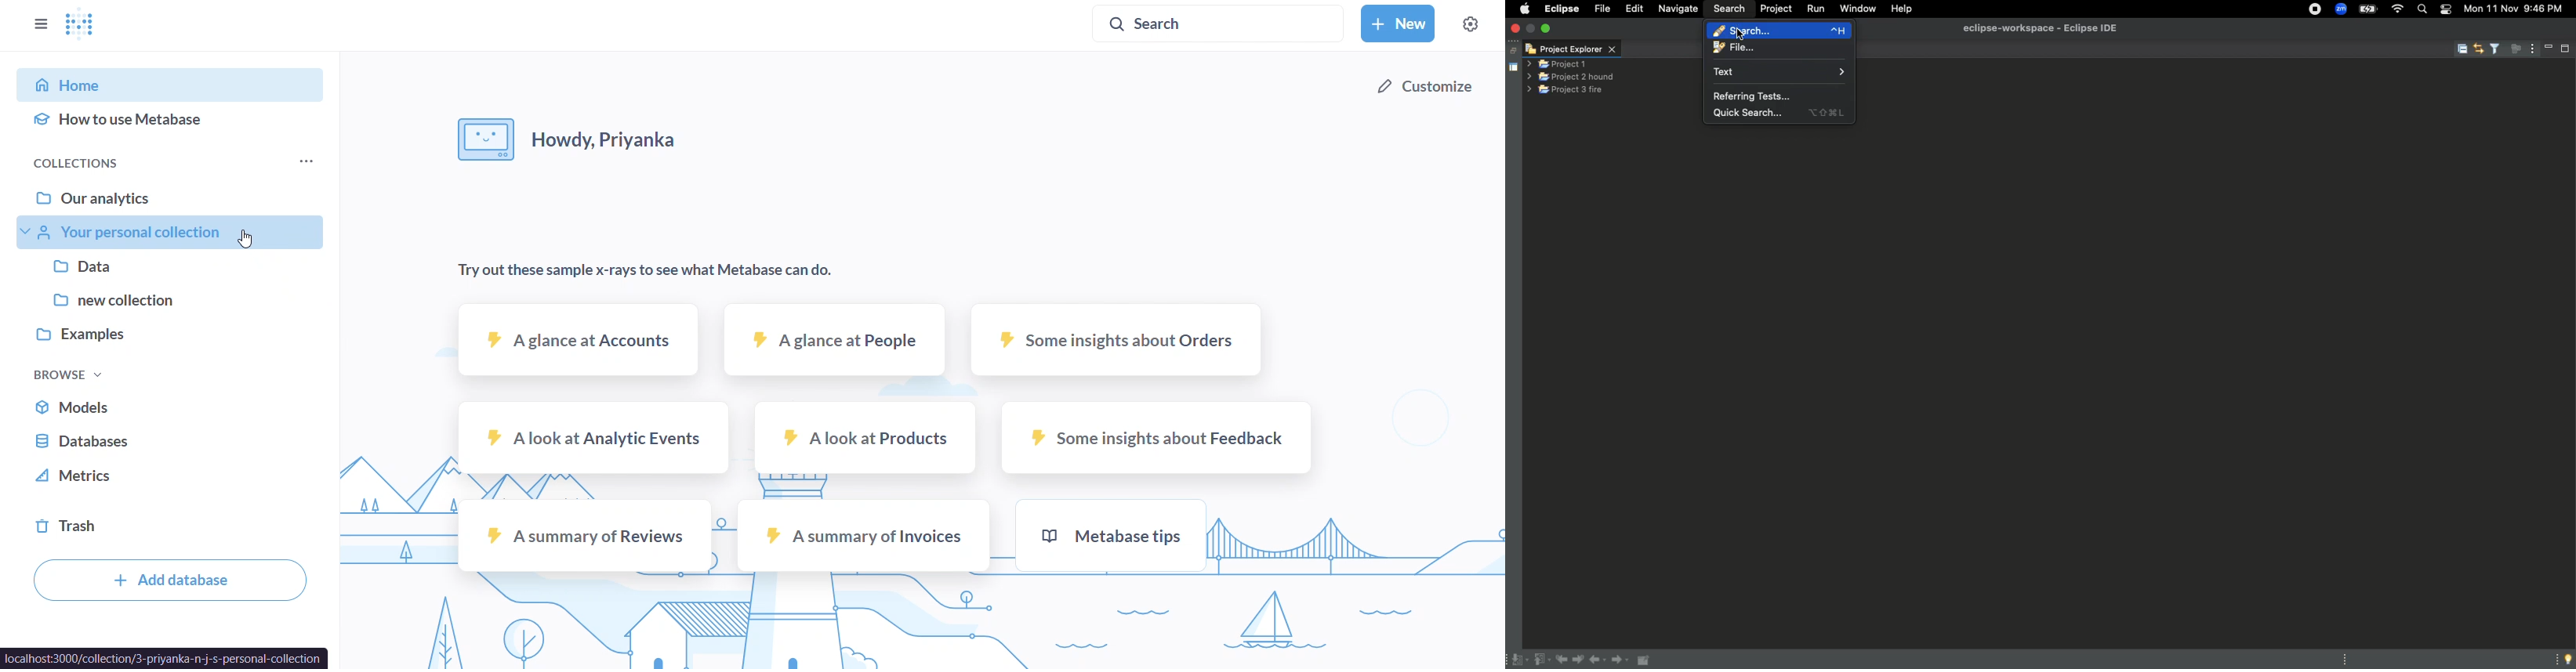 The height and width of the screenshot is (672, 2576). What do you see at coordinates (1111, 535) in the screenshot?
I see `metabase tips` at bounding box center [1111, 535].